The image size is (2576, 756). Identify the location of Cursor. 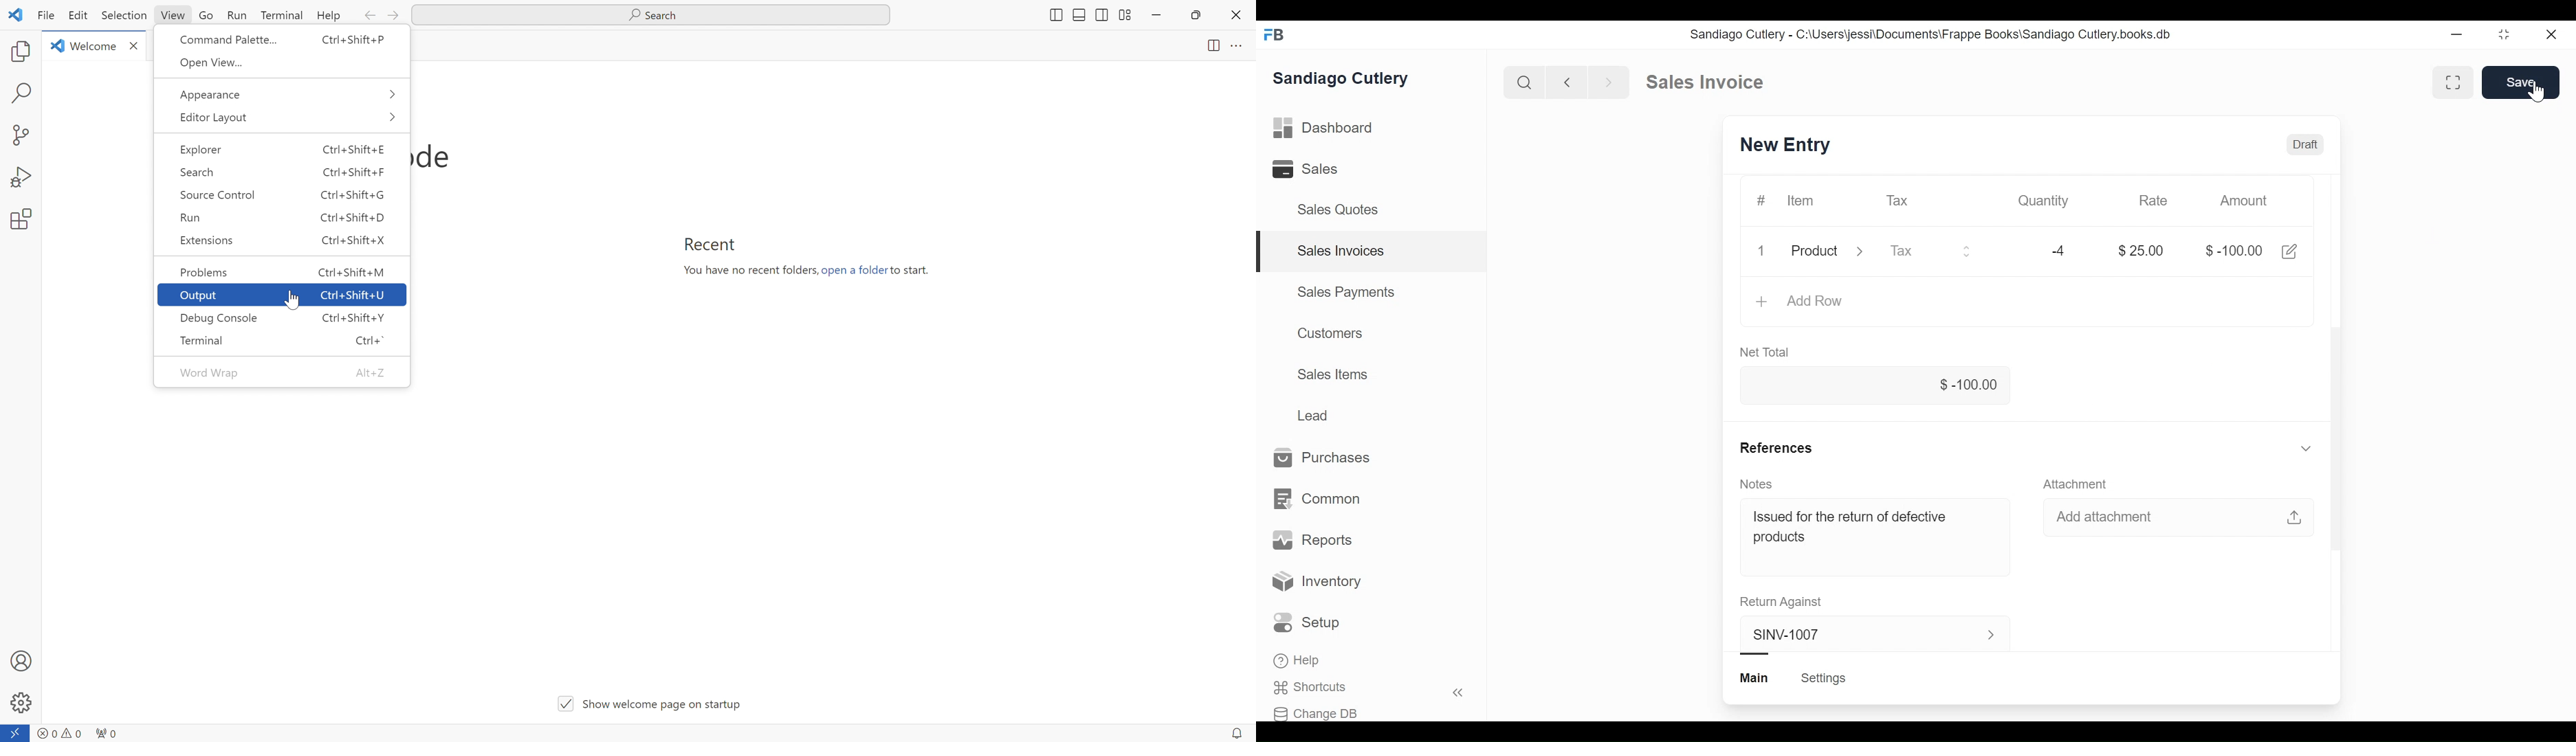
(2535, 91).